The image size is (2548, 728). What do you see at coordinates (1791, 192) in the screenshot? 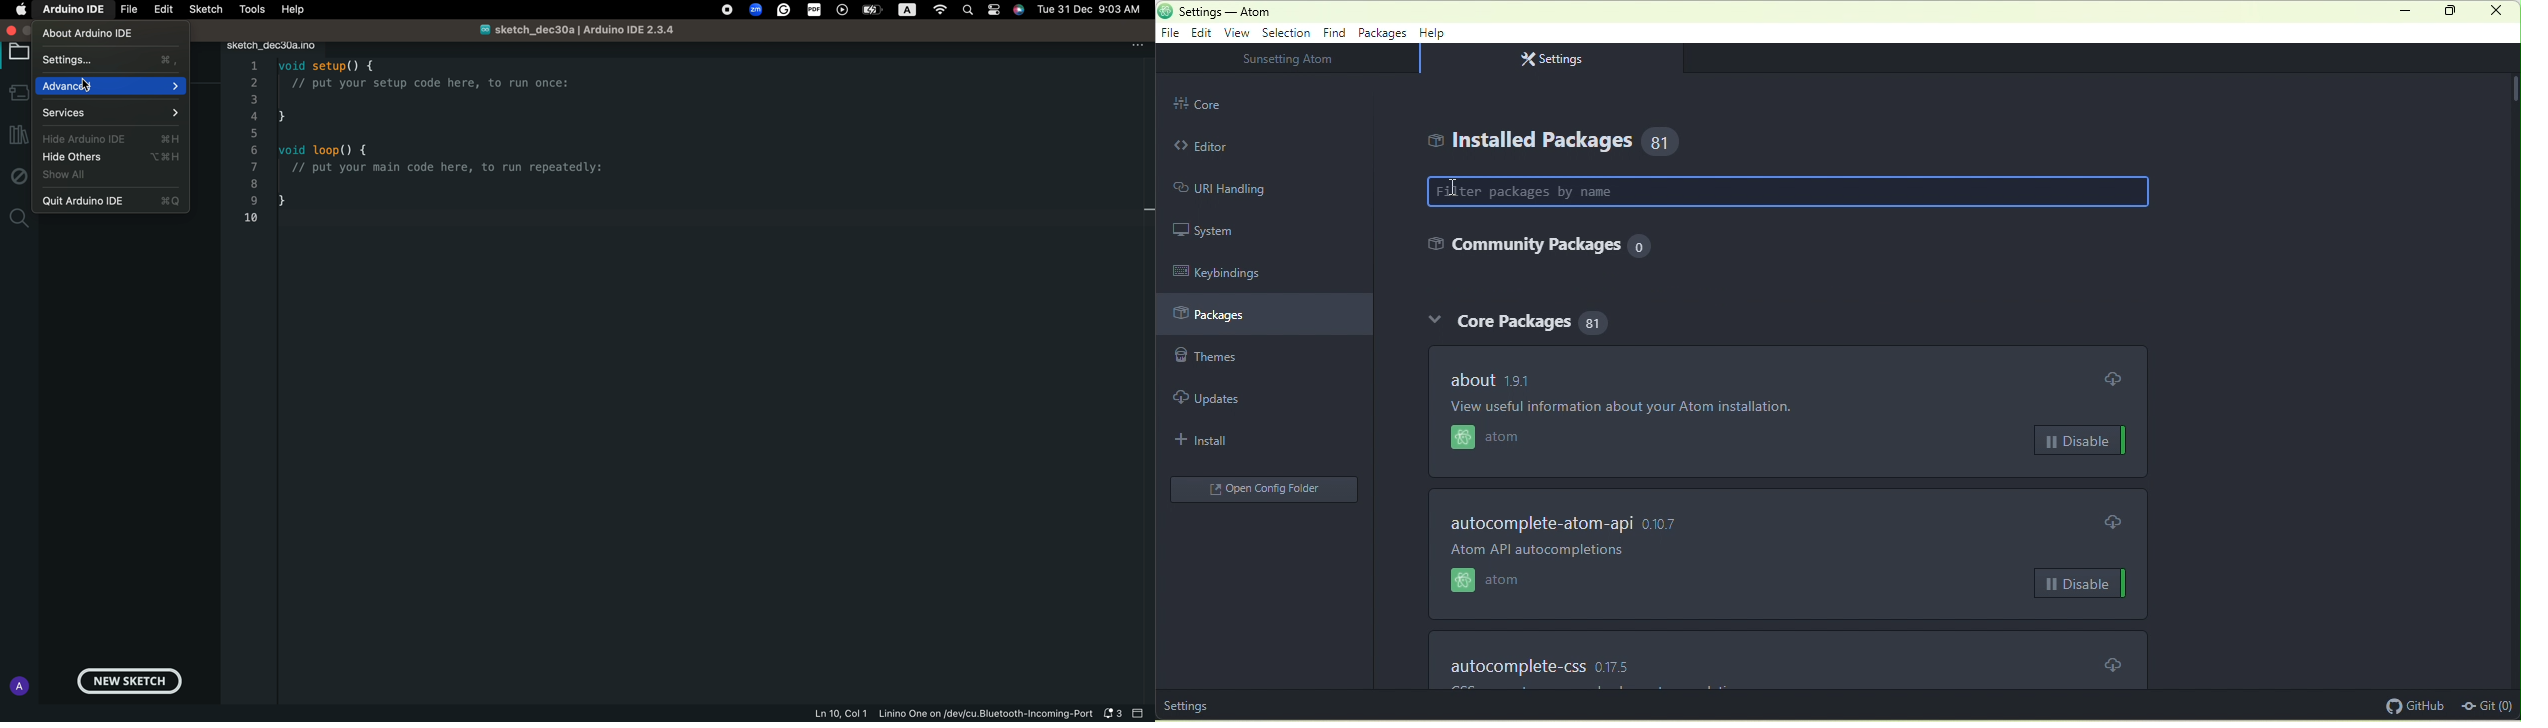
I see `filter packages by name` at bounding box center [1791, 192].